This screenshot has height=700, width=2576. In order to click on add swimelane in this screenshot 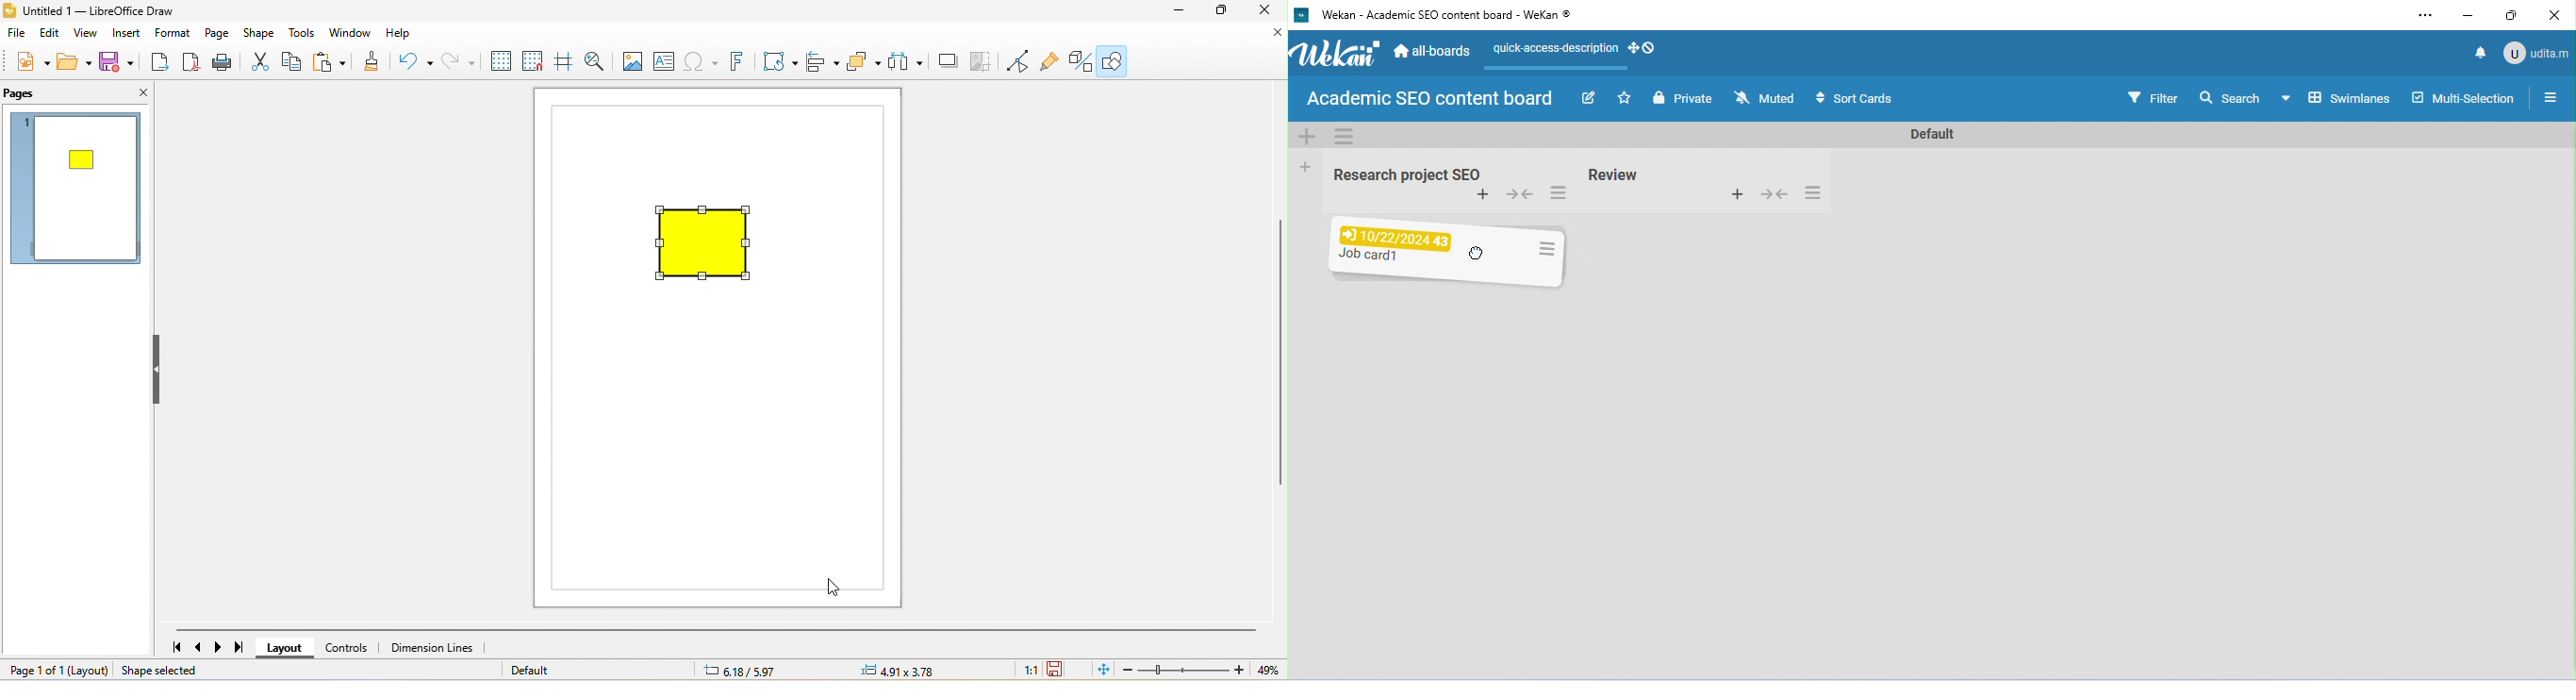, I will do `click(1307, 136)`.